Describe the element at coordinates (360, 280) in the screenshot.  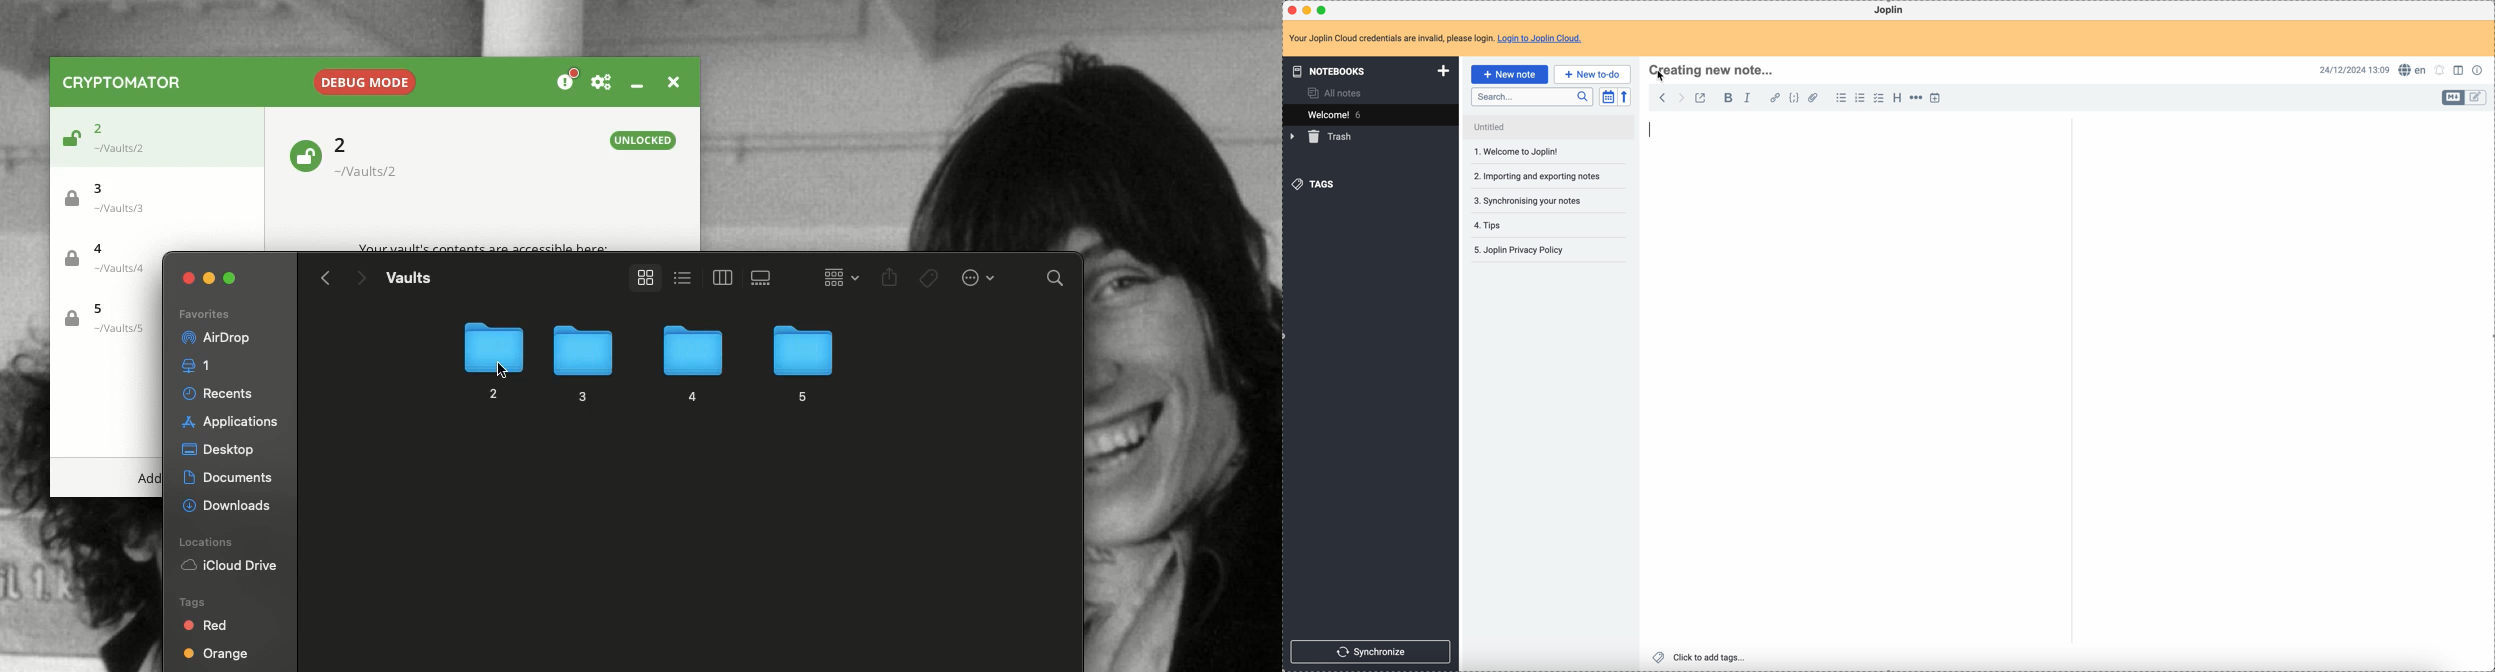
I see `Forward` at that location.